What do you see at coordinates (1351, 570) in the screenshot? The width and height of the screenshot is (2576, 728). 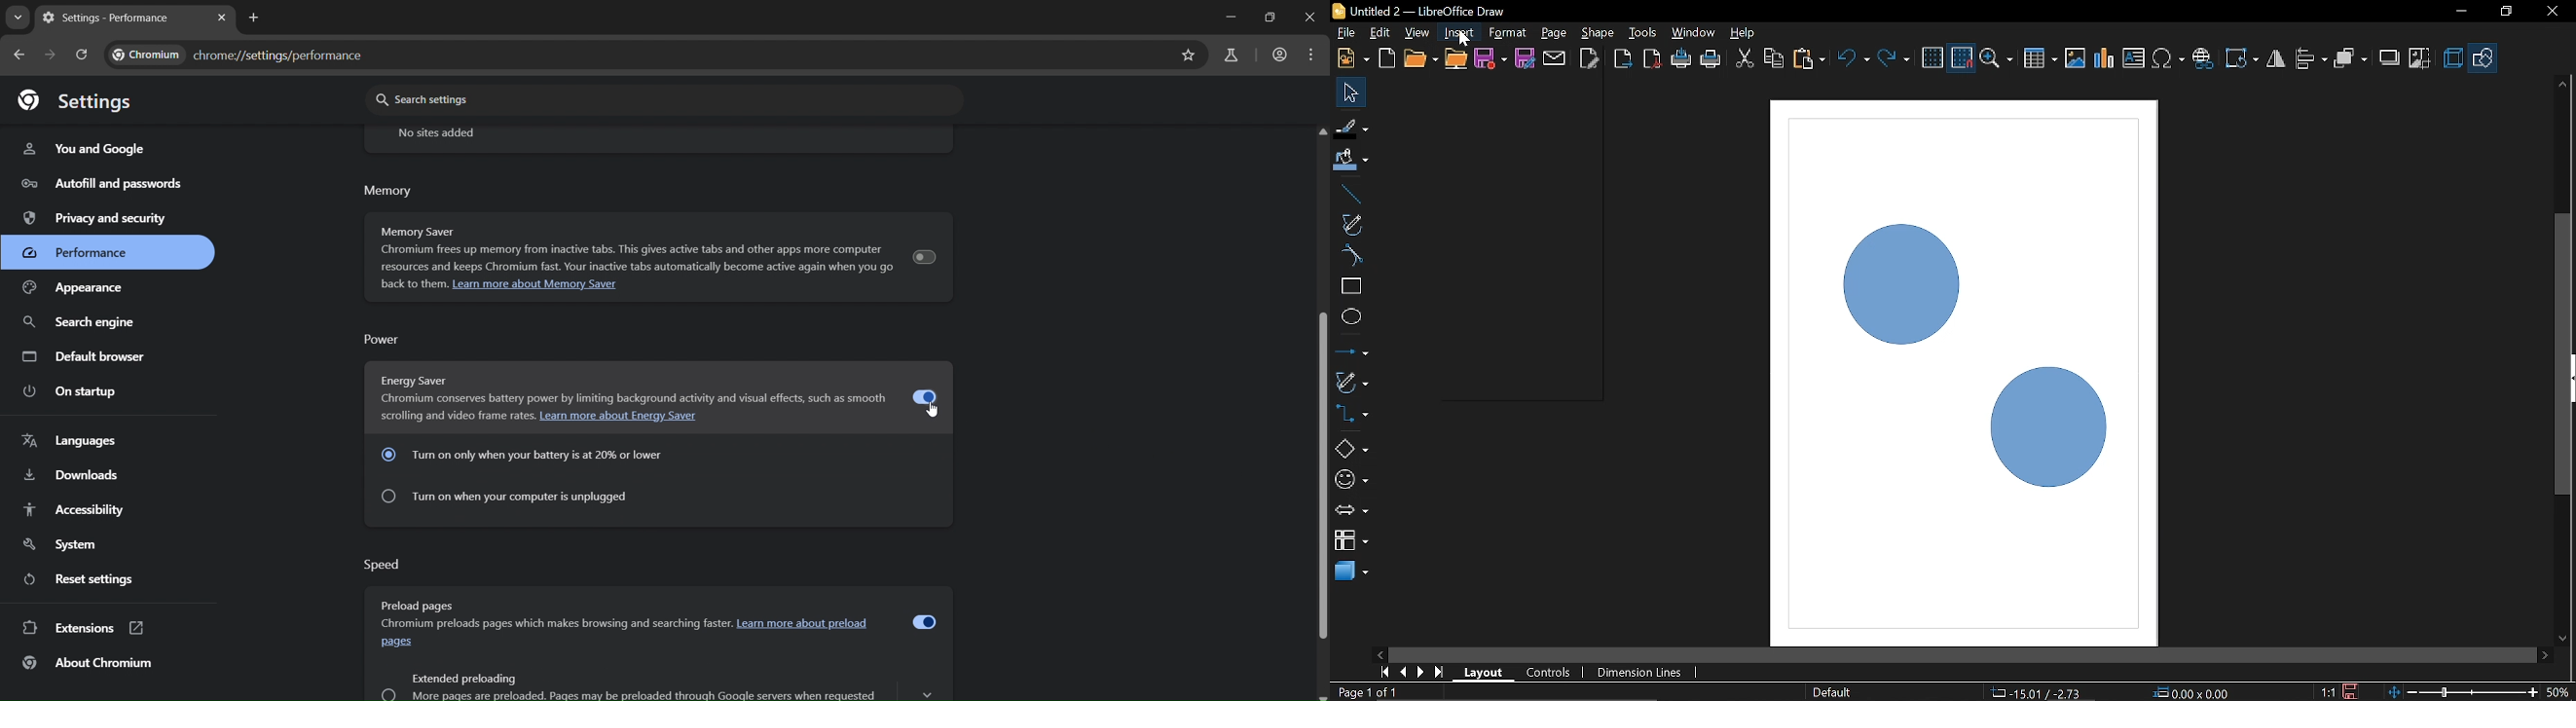 I see `3d shapes` at bounding box center [1351, 570].